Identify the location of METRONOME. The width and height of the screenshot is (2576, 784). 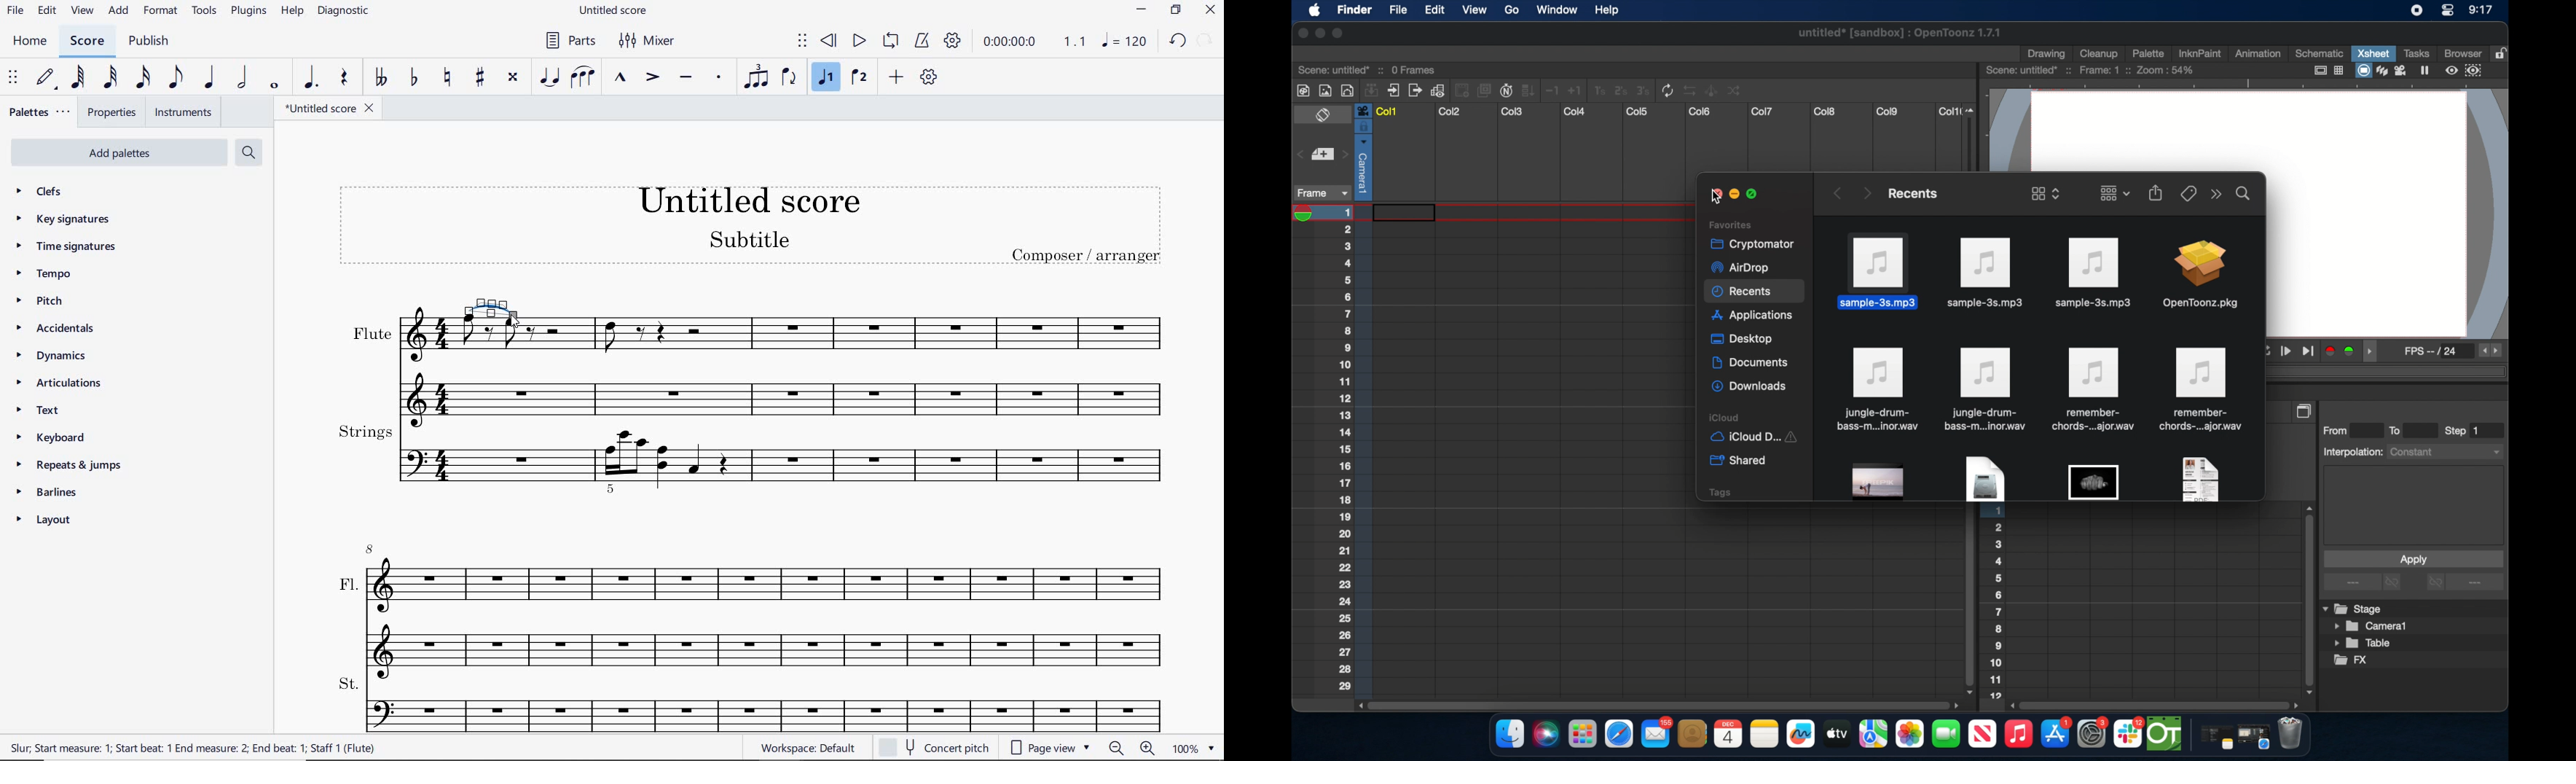
(922, 42).